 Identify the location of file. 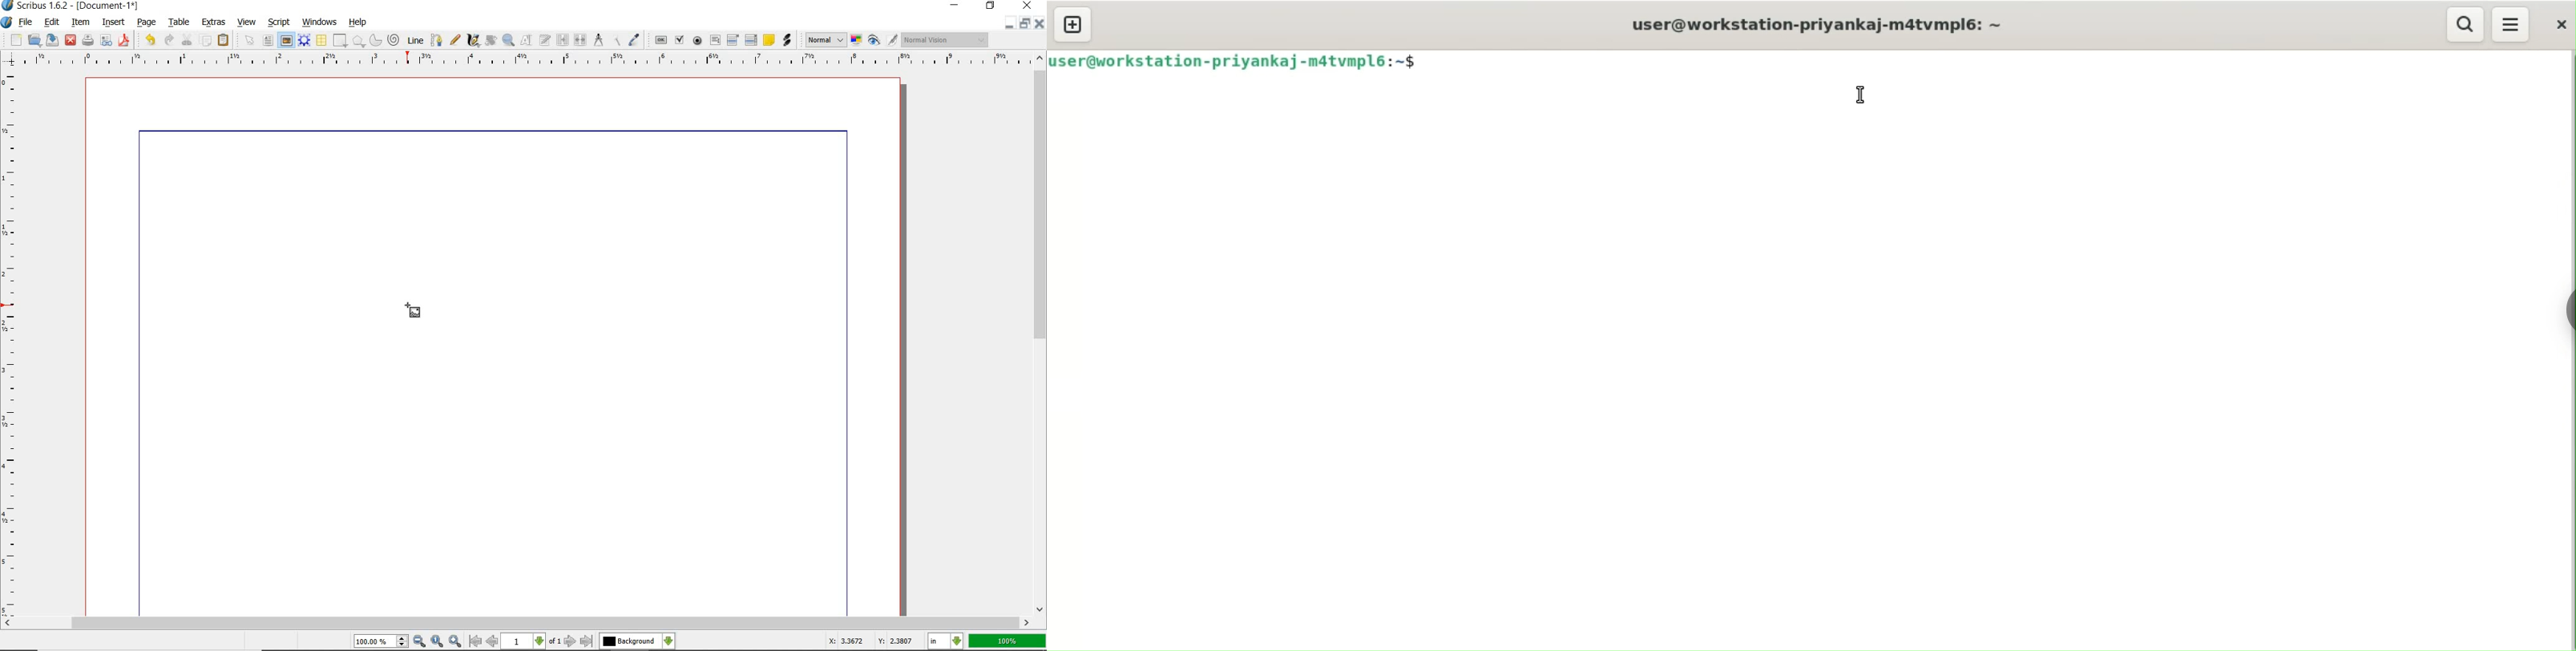
(29, 21).